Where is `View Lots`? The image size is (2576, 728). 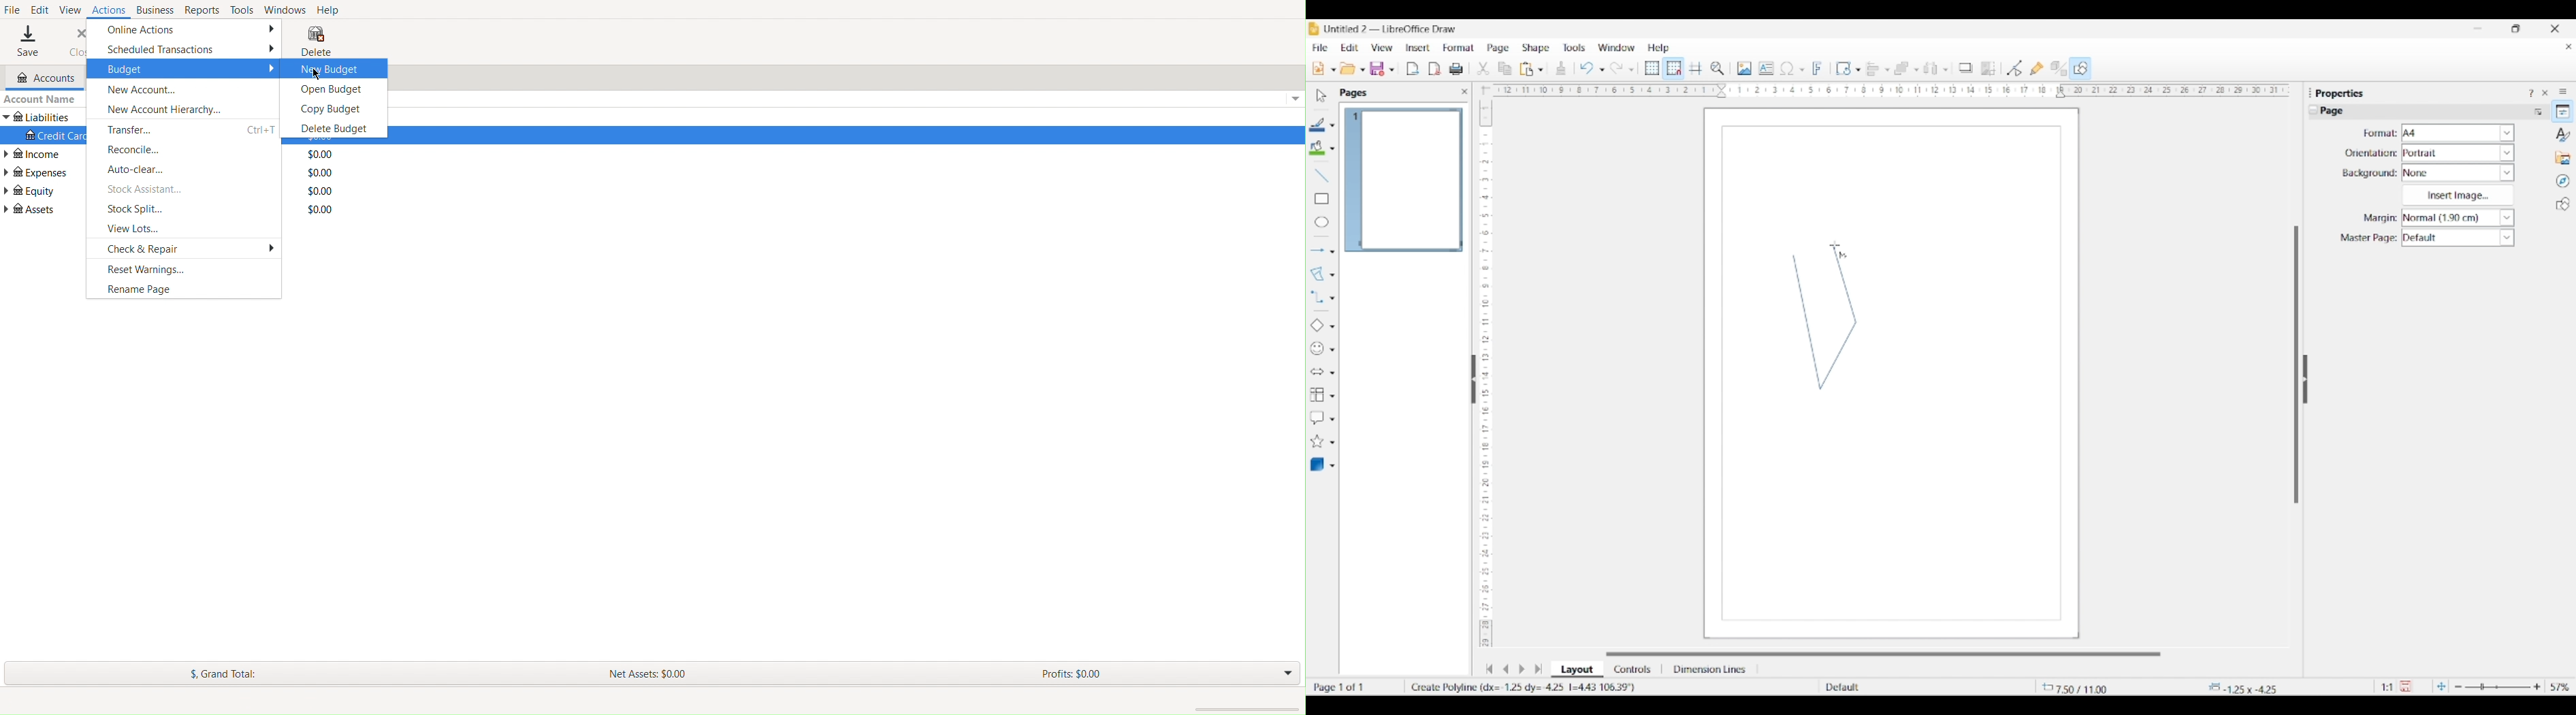 View Lots is located at coordinates (137, 229).